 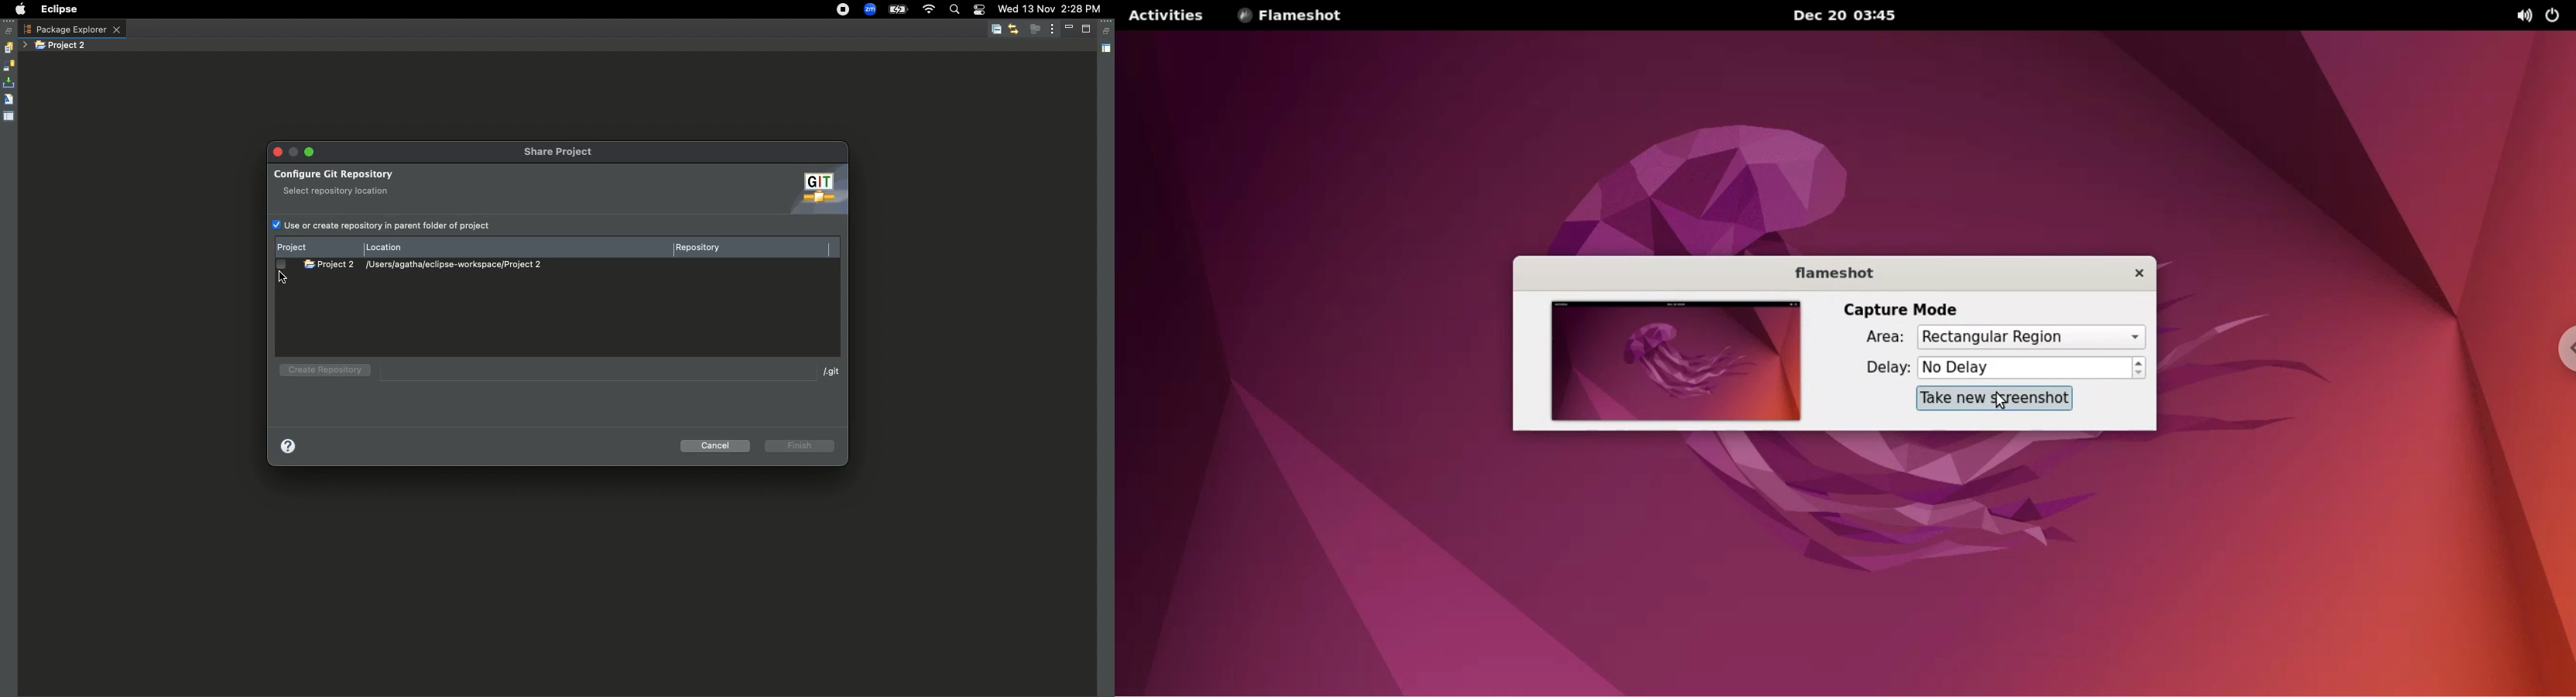 I want to click on Notification, so click(x=978, y=11).